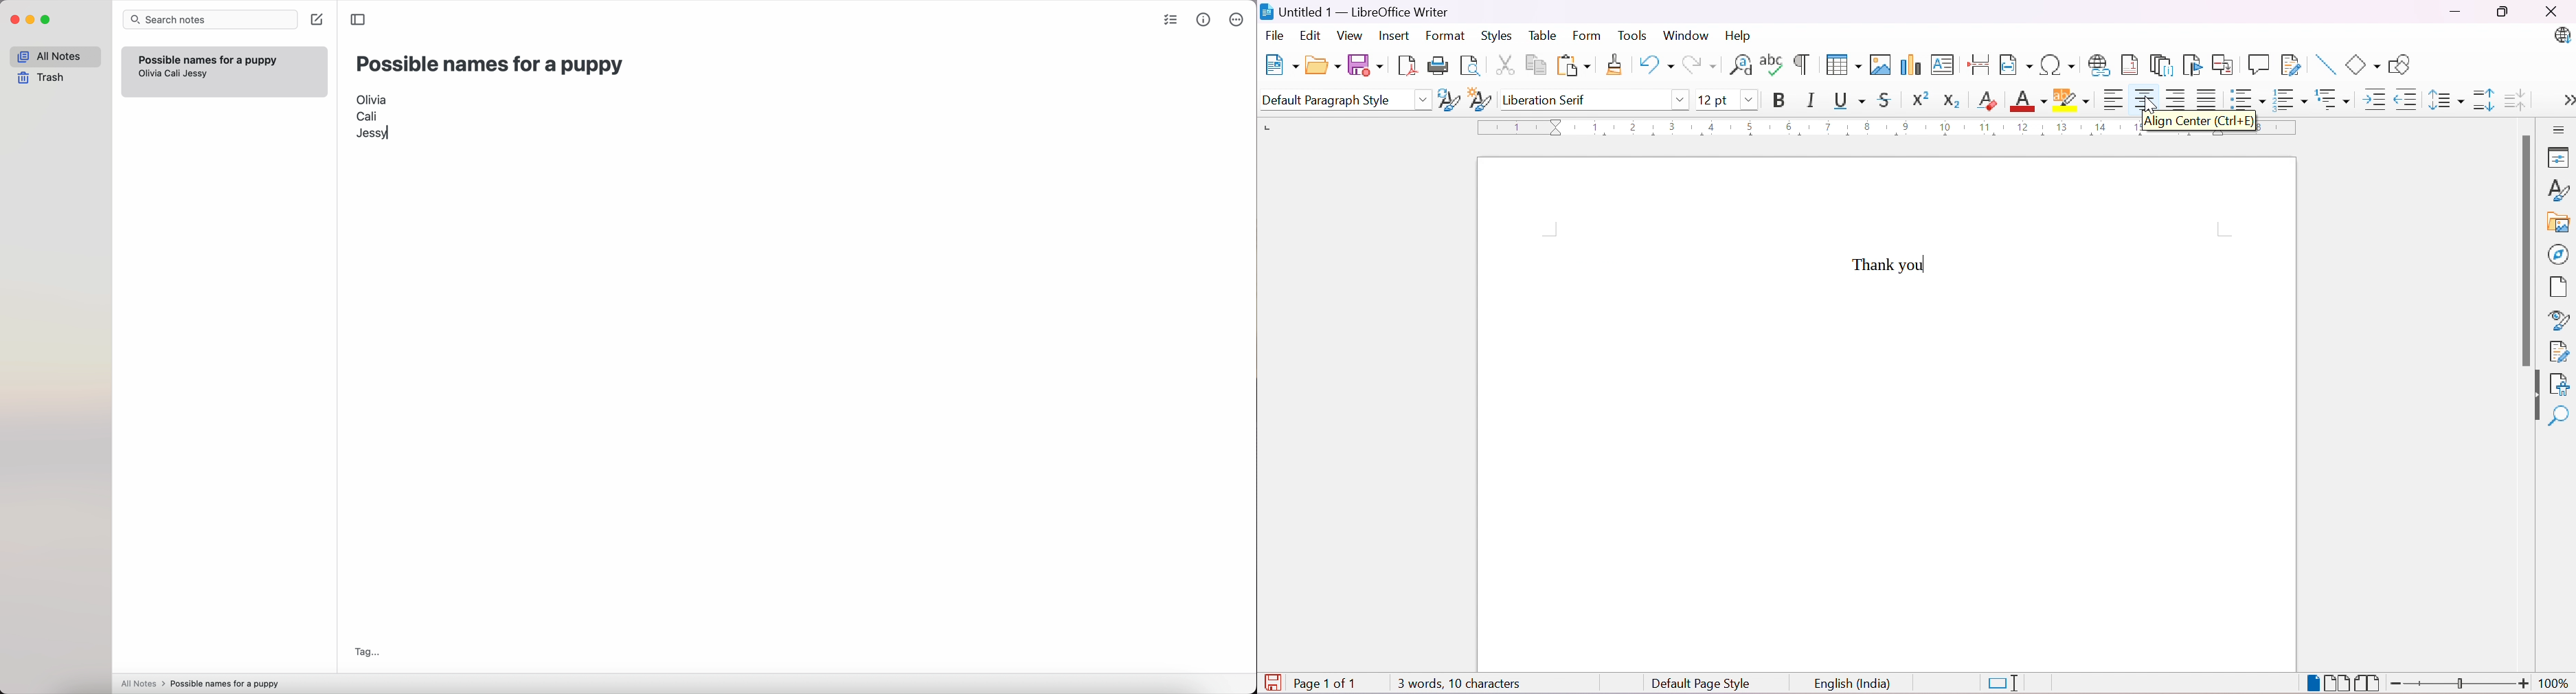 This screenshot has height=700, width=2576. Describe the element at coordinates (1685, 35) in the screenshot. I see `Window` at that location.